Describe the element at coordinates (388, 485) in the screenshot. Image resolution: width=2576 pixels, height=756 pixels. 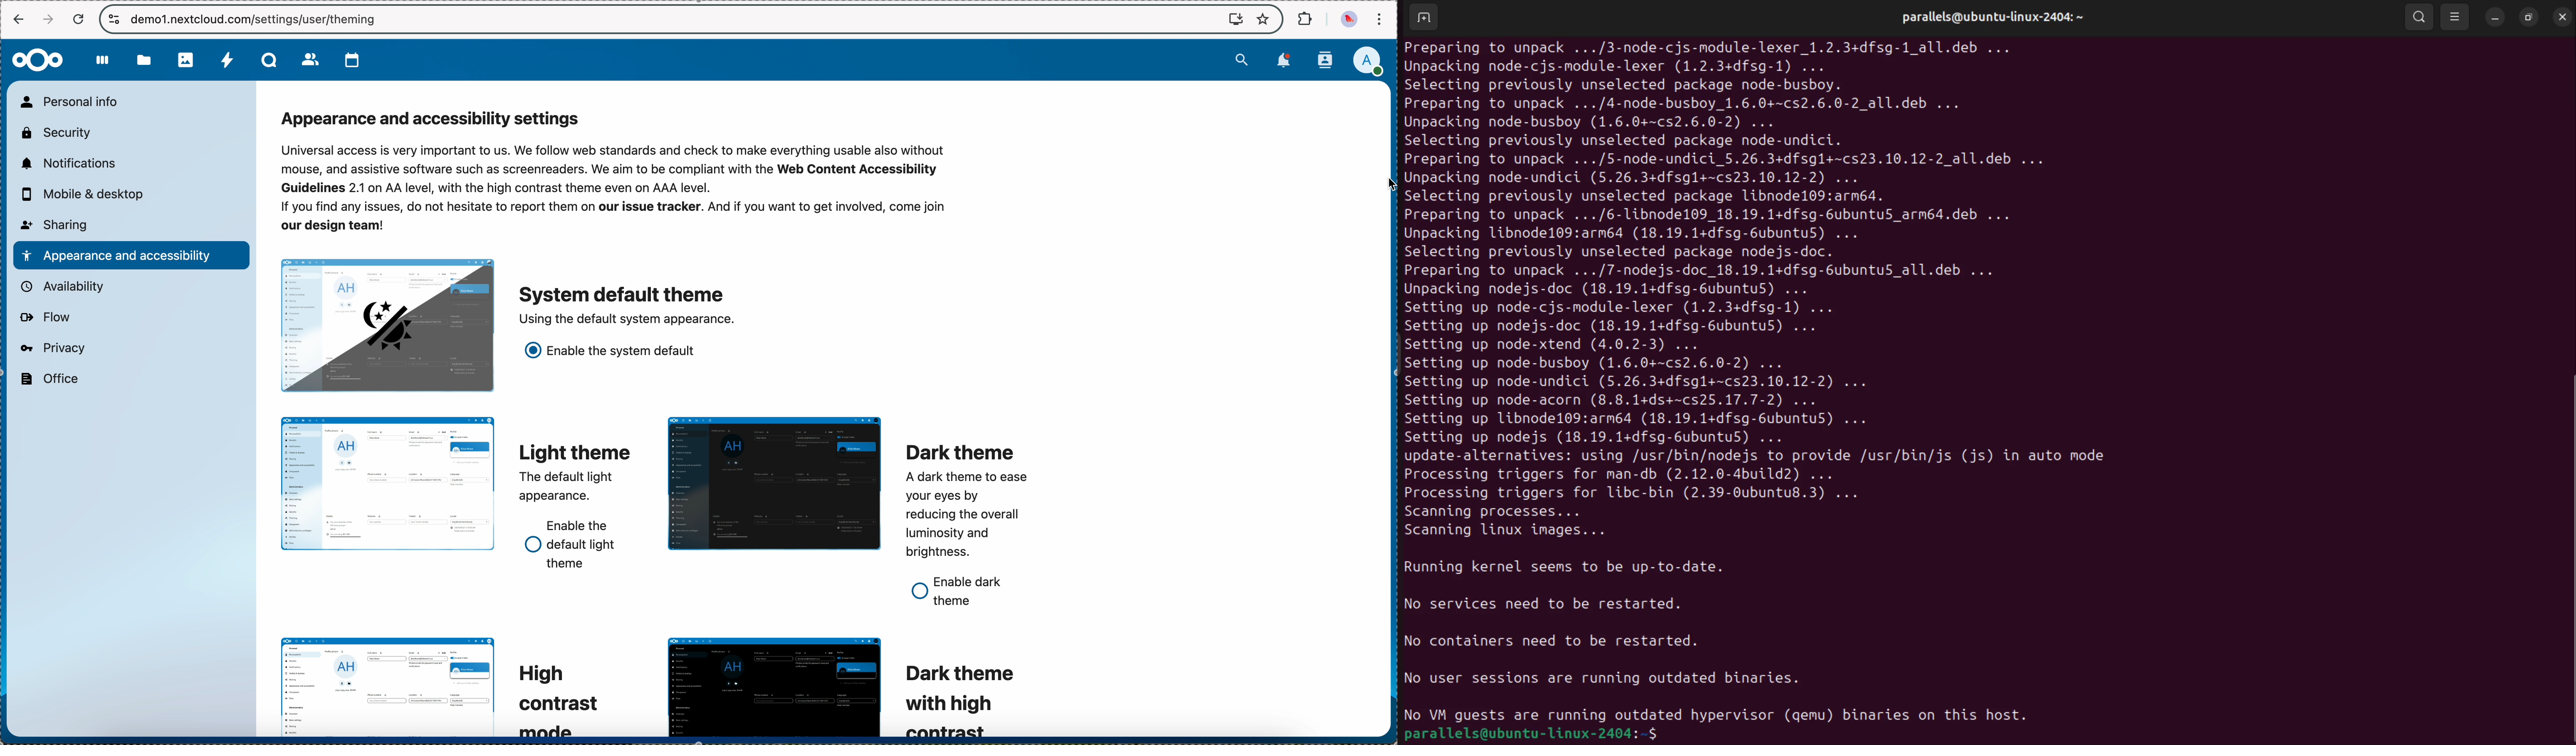
I see `light theme preview` at that location.